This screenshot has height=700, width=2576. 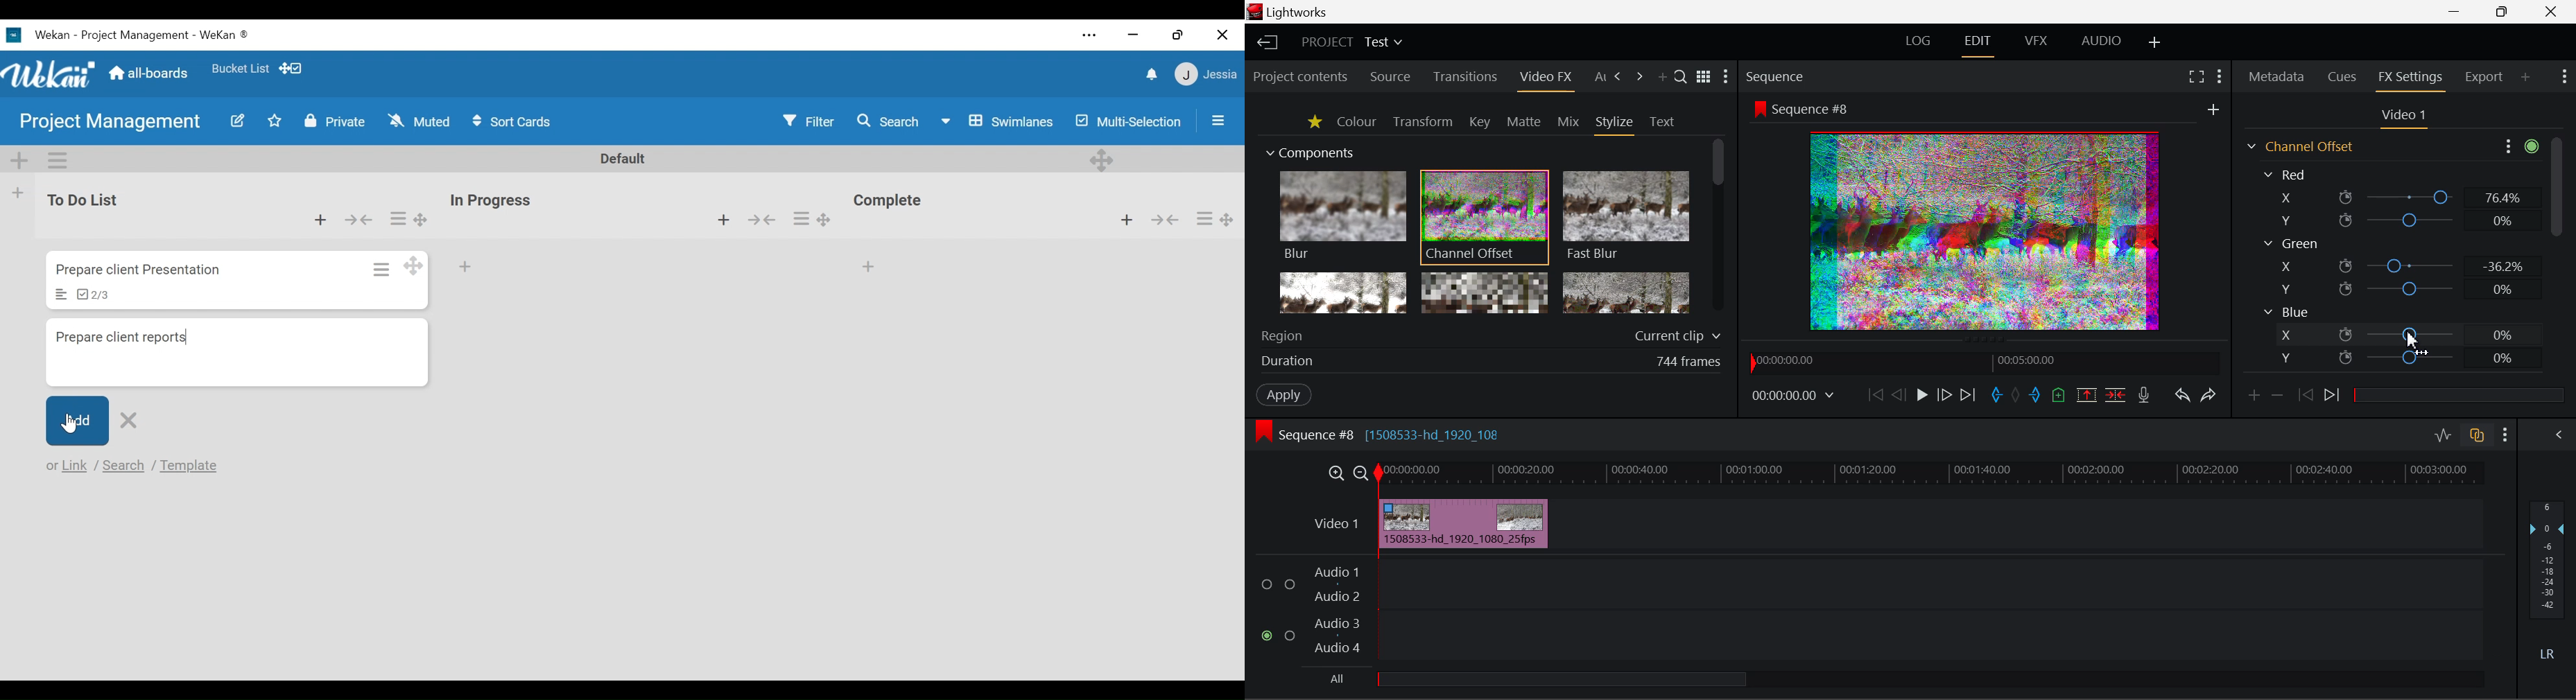 I want to click on To Start, so click(x=1876, y=394).